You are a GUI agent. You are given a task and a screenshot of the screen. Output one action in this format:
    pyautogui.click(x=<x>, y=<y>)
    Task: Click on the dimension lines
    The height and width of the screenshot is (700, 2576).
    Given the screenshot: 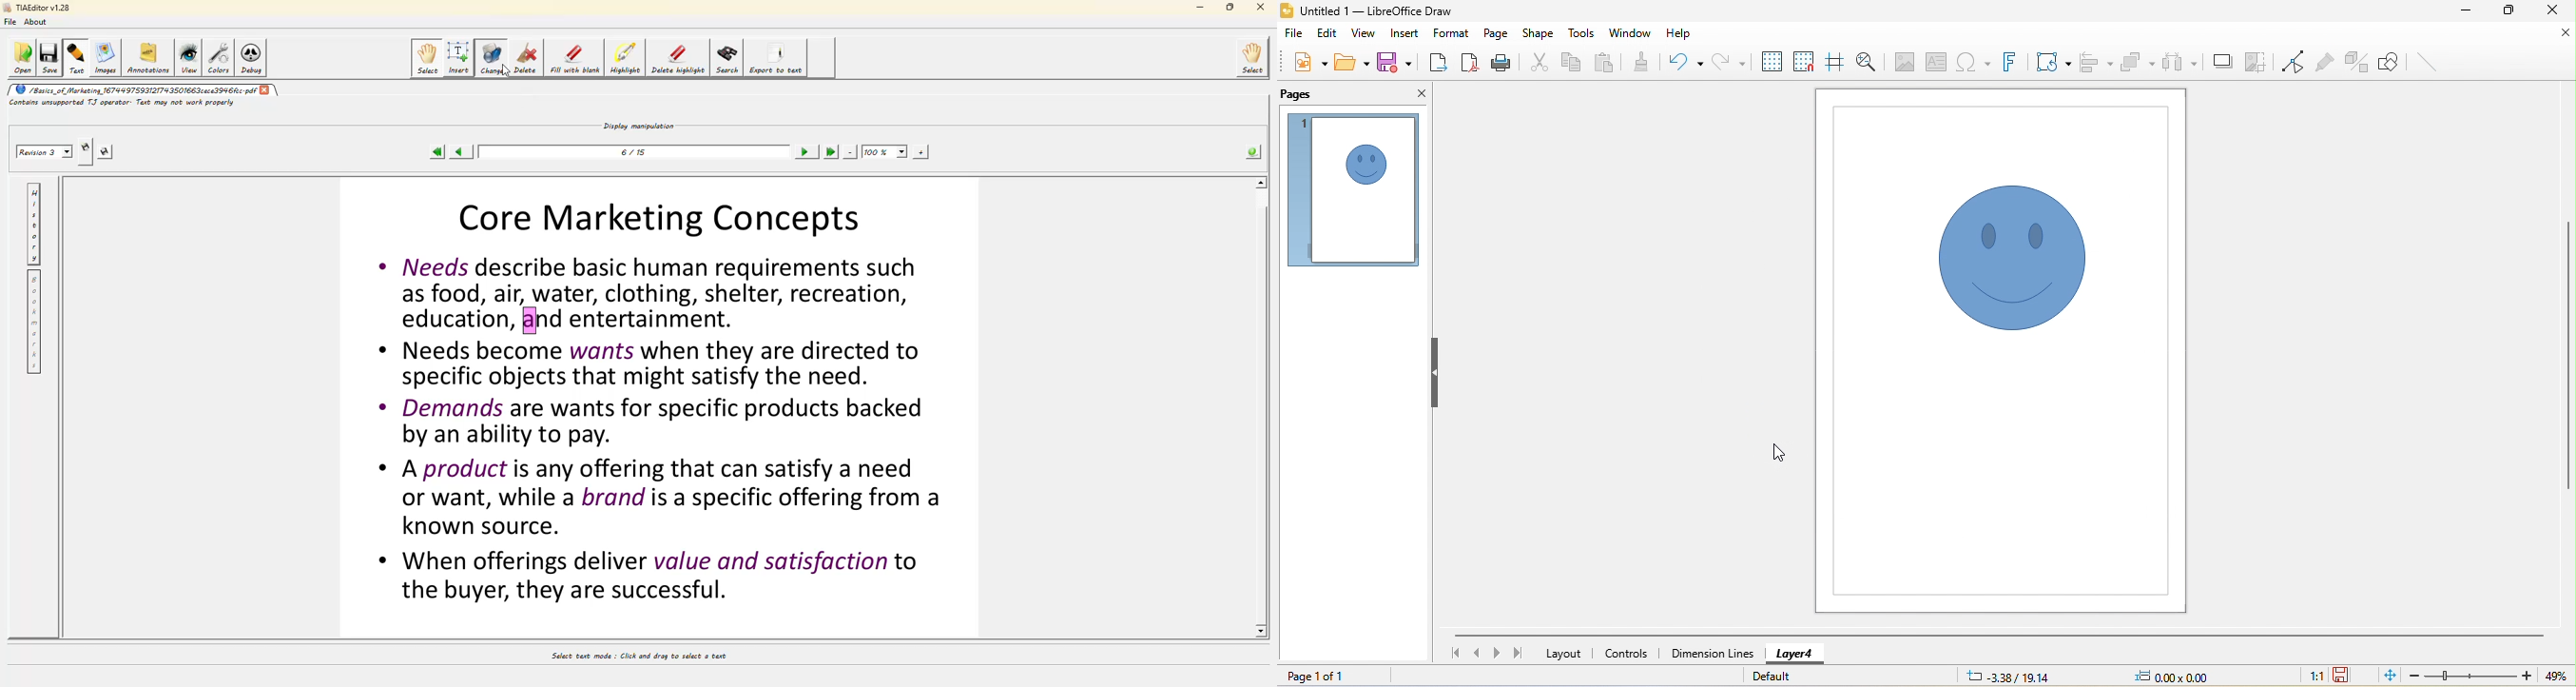 What is the action you would take?
    pyautogui.click(x=1712, y=652)
    